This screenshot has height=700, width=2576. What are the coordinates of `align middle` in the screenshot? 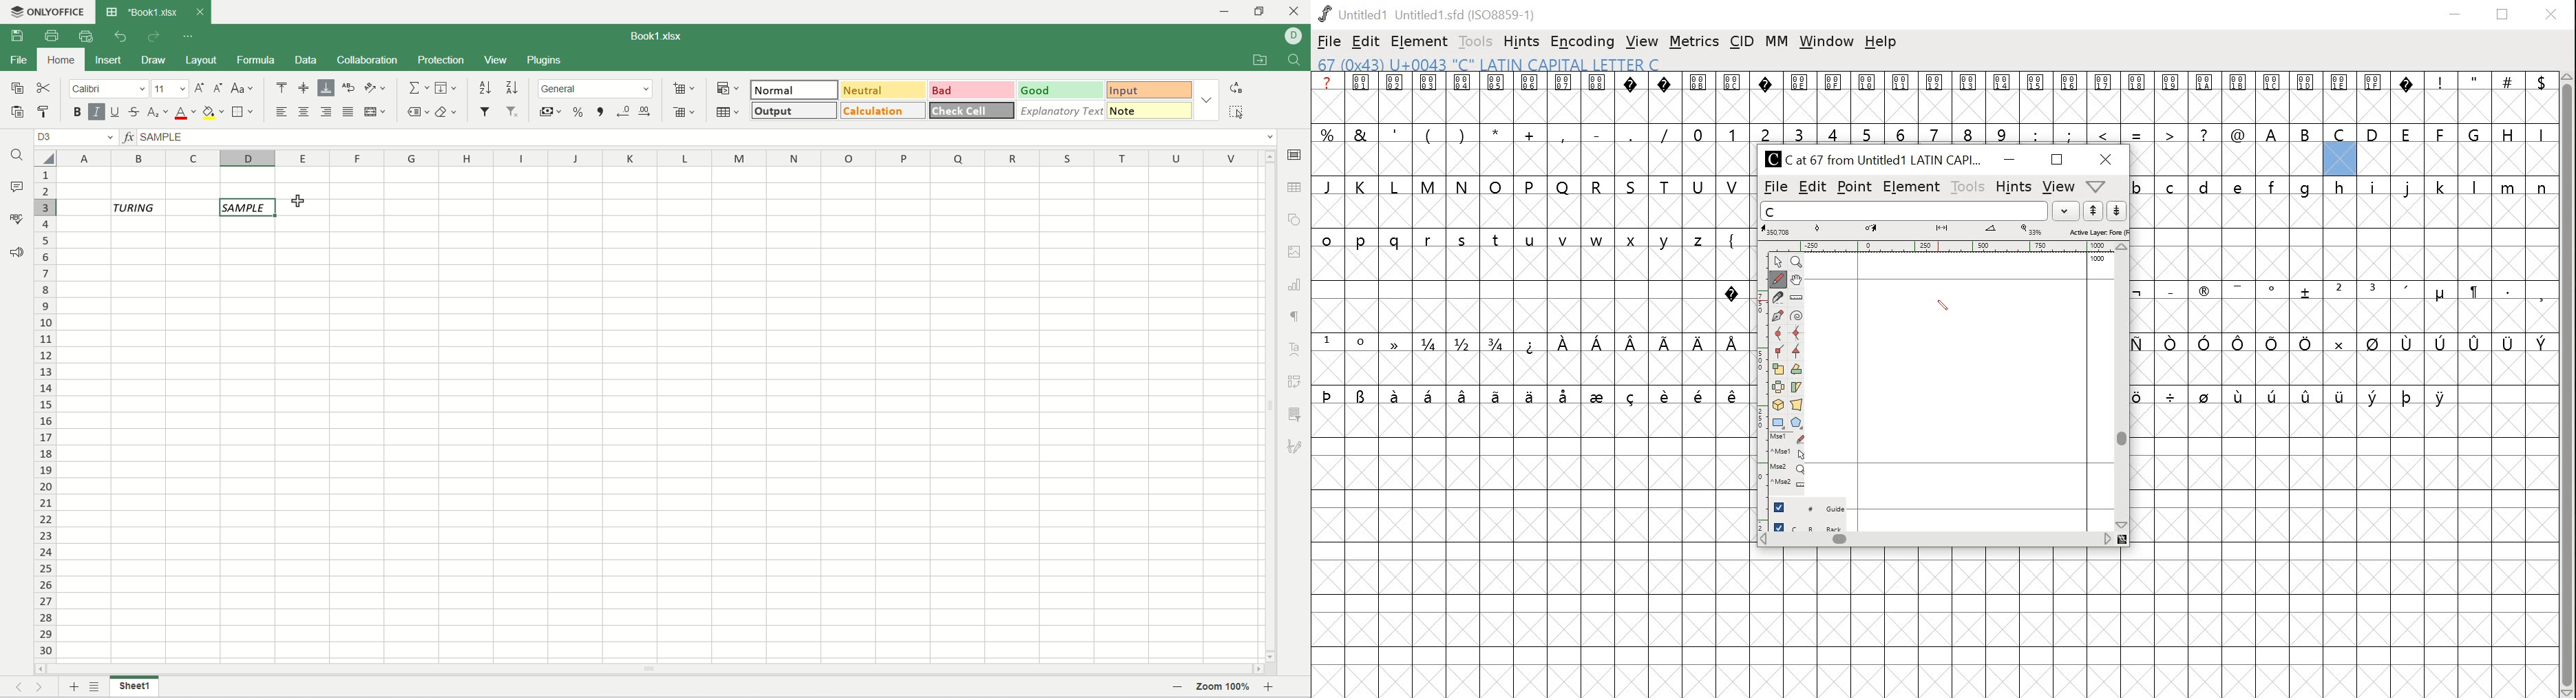 It's located at (305, 89).